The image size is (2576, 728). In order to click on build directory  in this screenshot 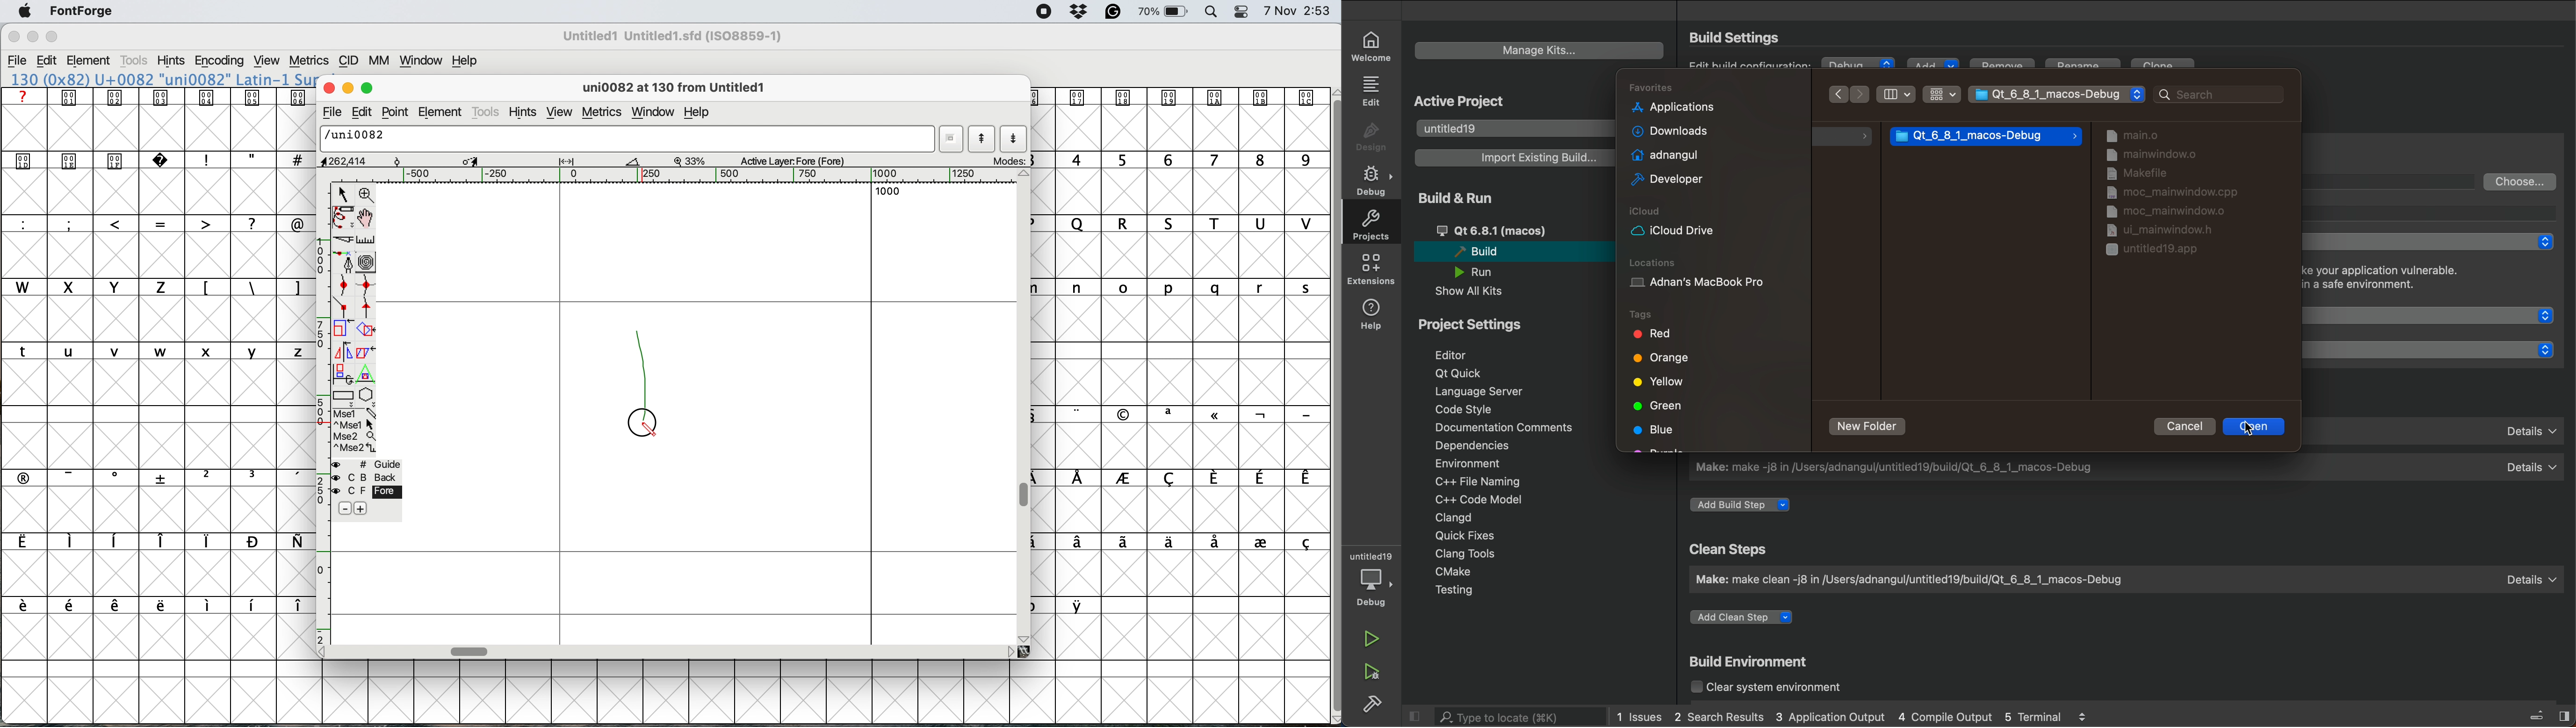, I will do `click(2395, 181)`.